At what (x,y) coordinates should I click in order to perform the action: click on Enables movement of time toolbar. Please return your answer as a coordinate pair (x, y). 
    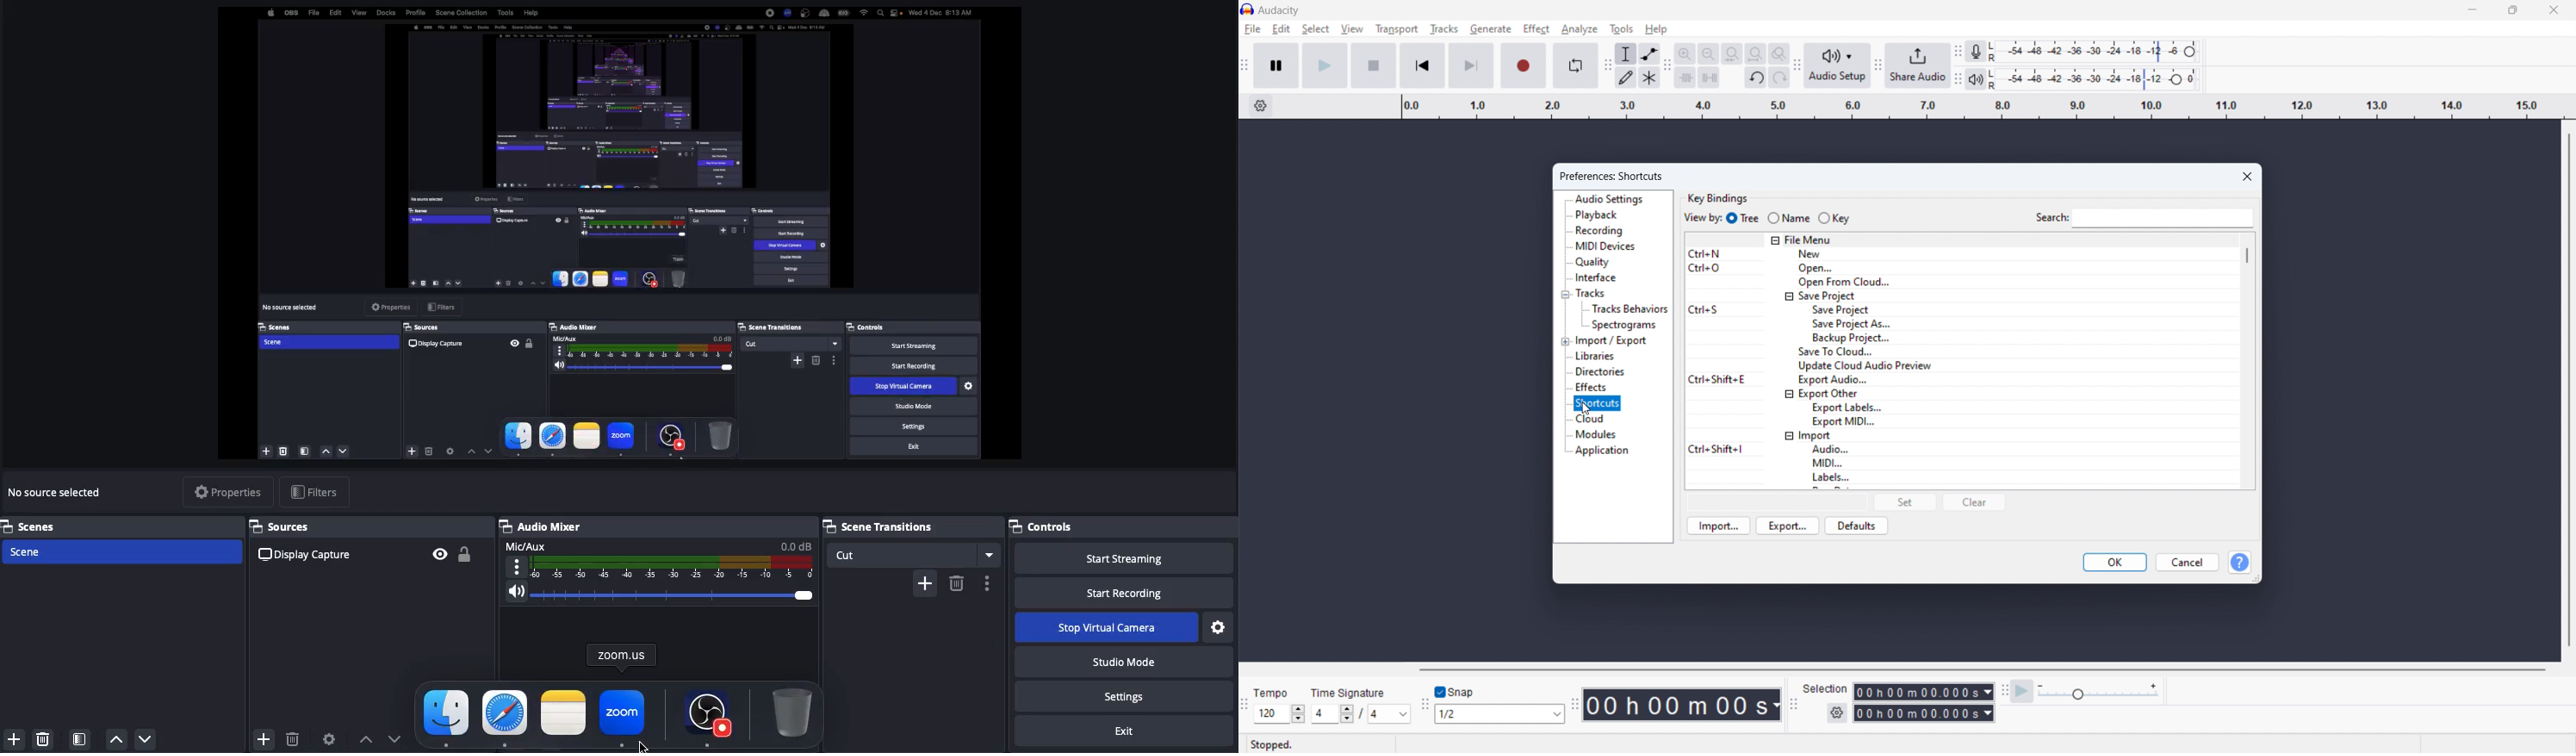
    Looking at the image, I should click on (1576, 706).